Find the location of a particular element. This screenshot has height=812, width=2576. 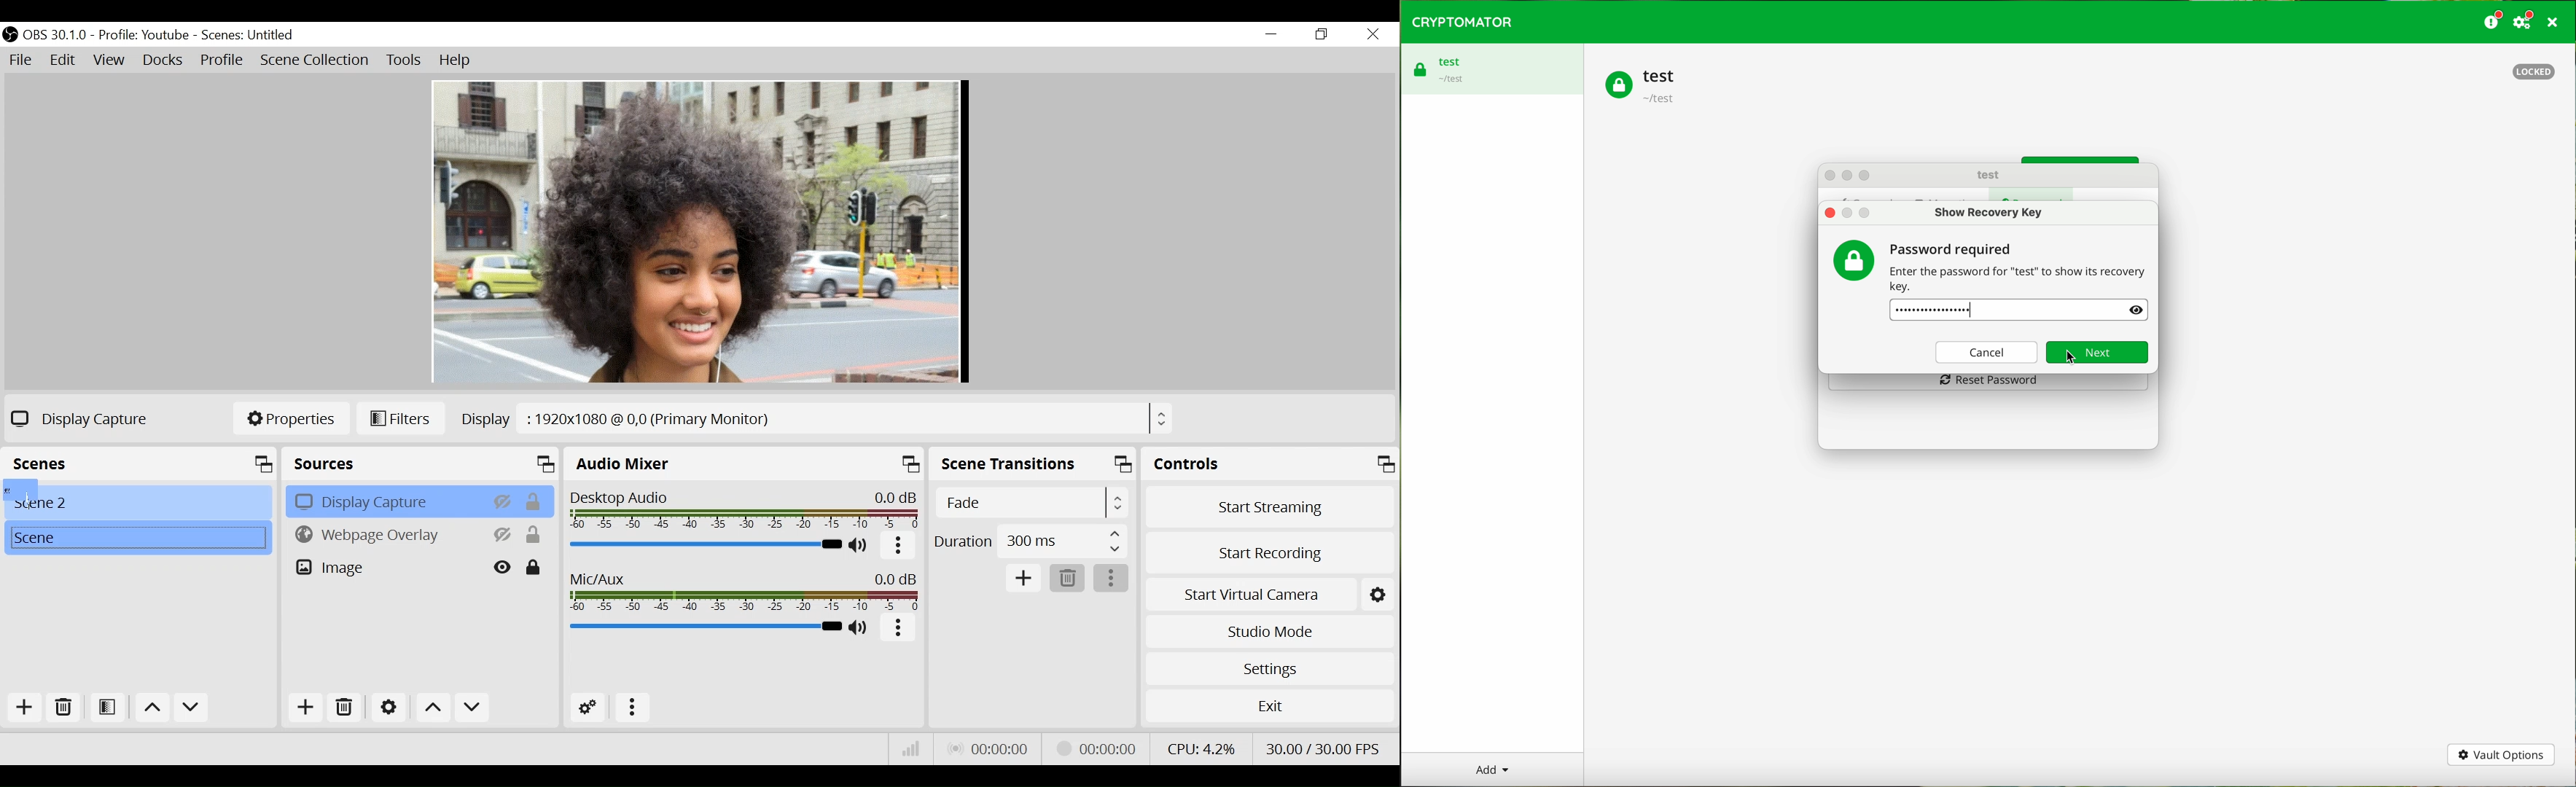

Tools is located at coordinates (405, 60).